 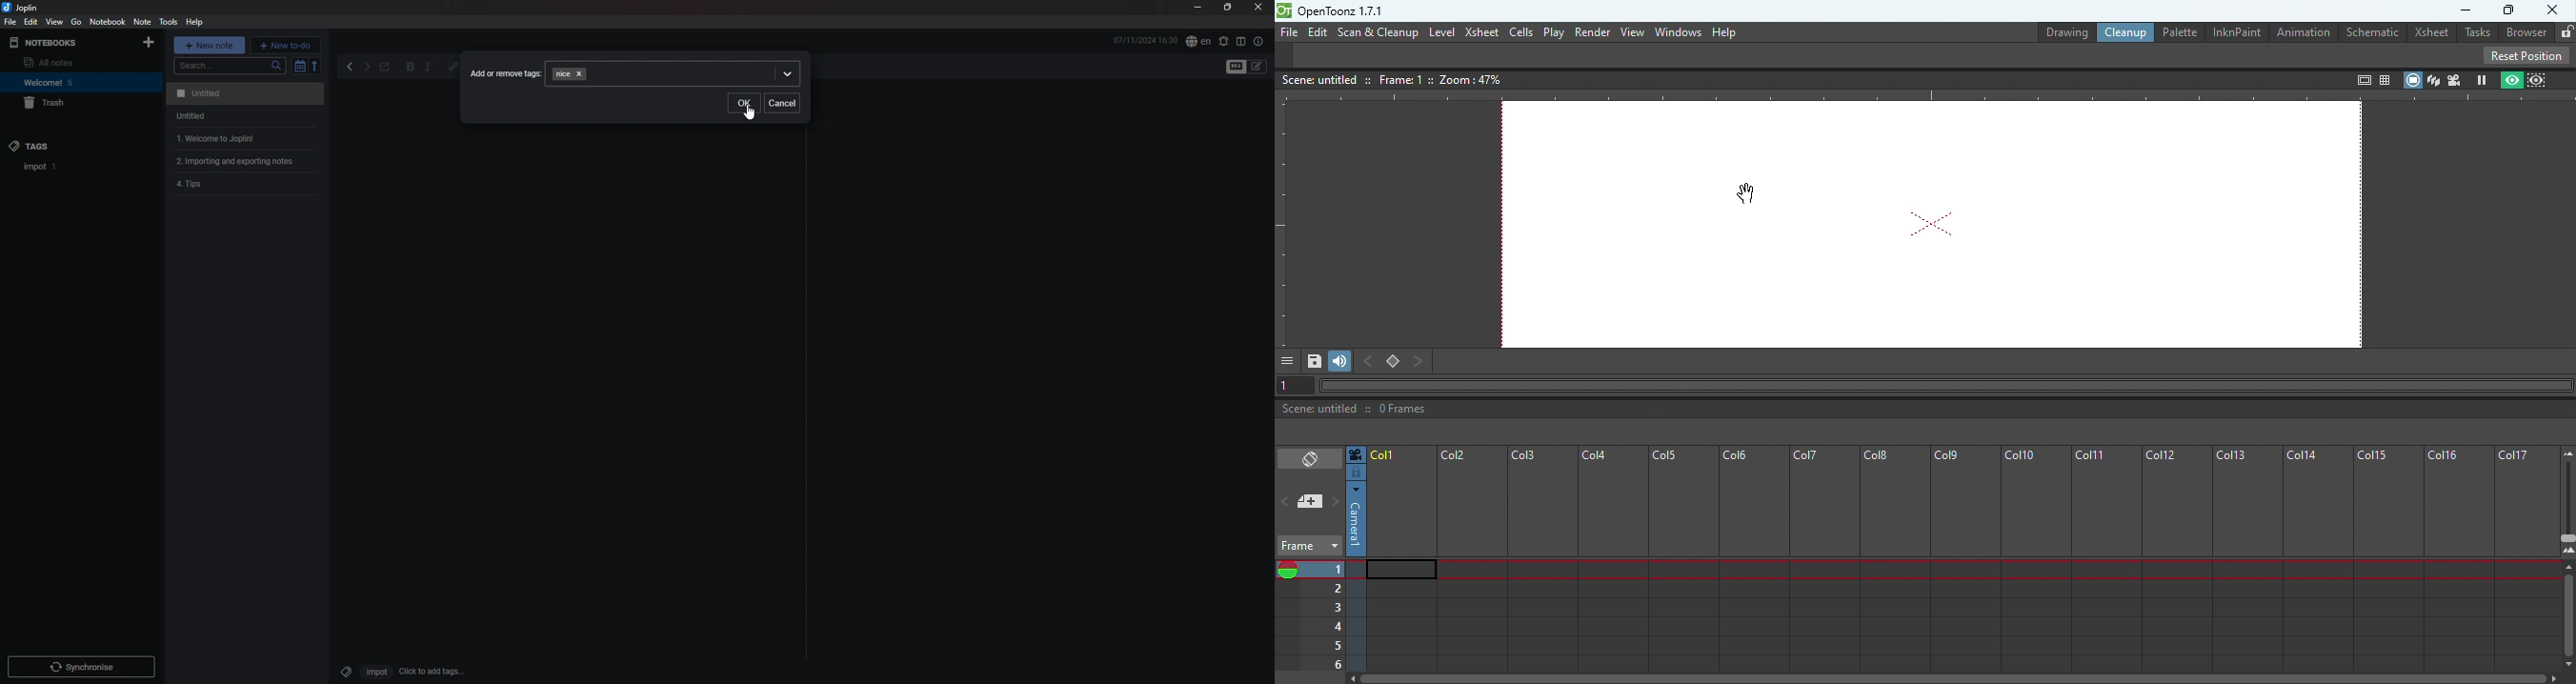 What do you see at coordinates (1289, 356) in the screenshot?
I see `` at bounding box center [1289, 356].